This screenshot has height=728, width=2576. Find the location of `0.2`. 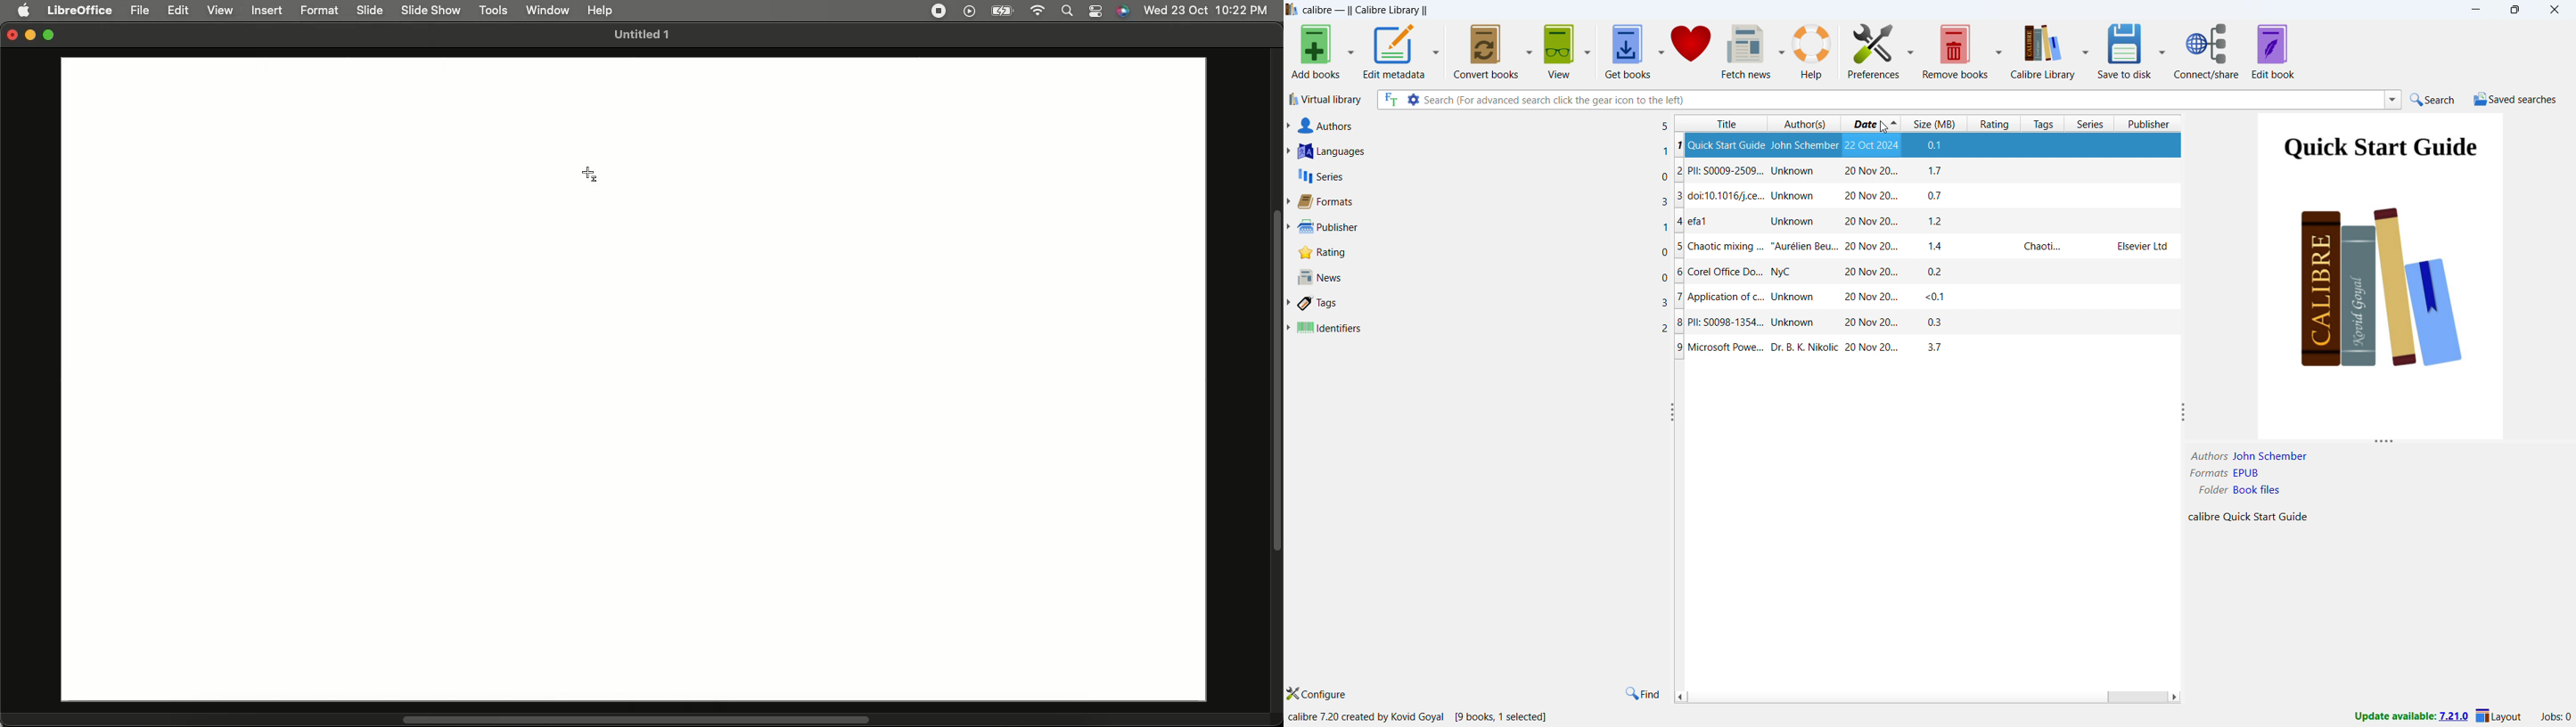

0.2 is located at coordinates (1939, 324).